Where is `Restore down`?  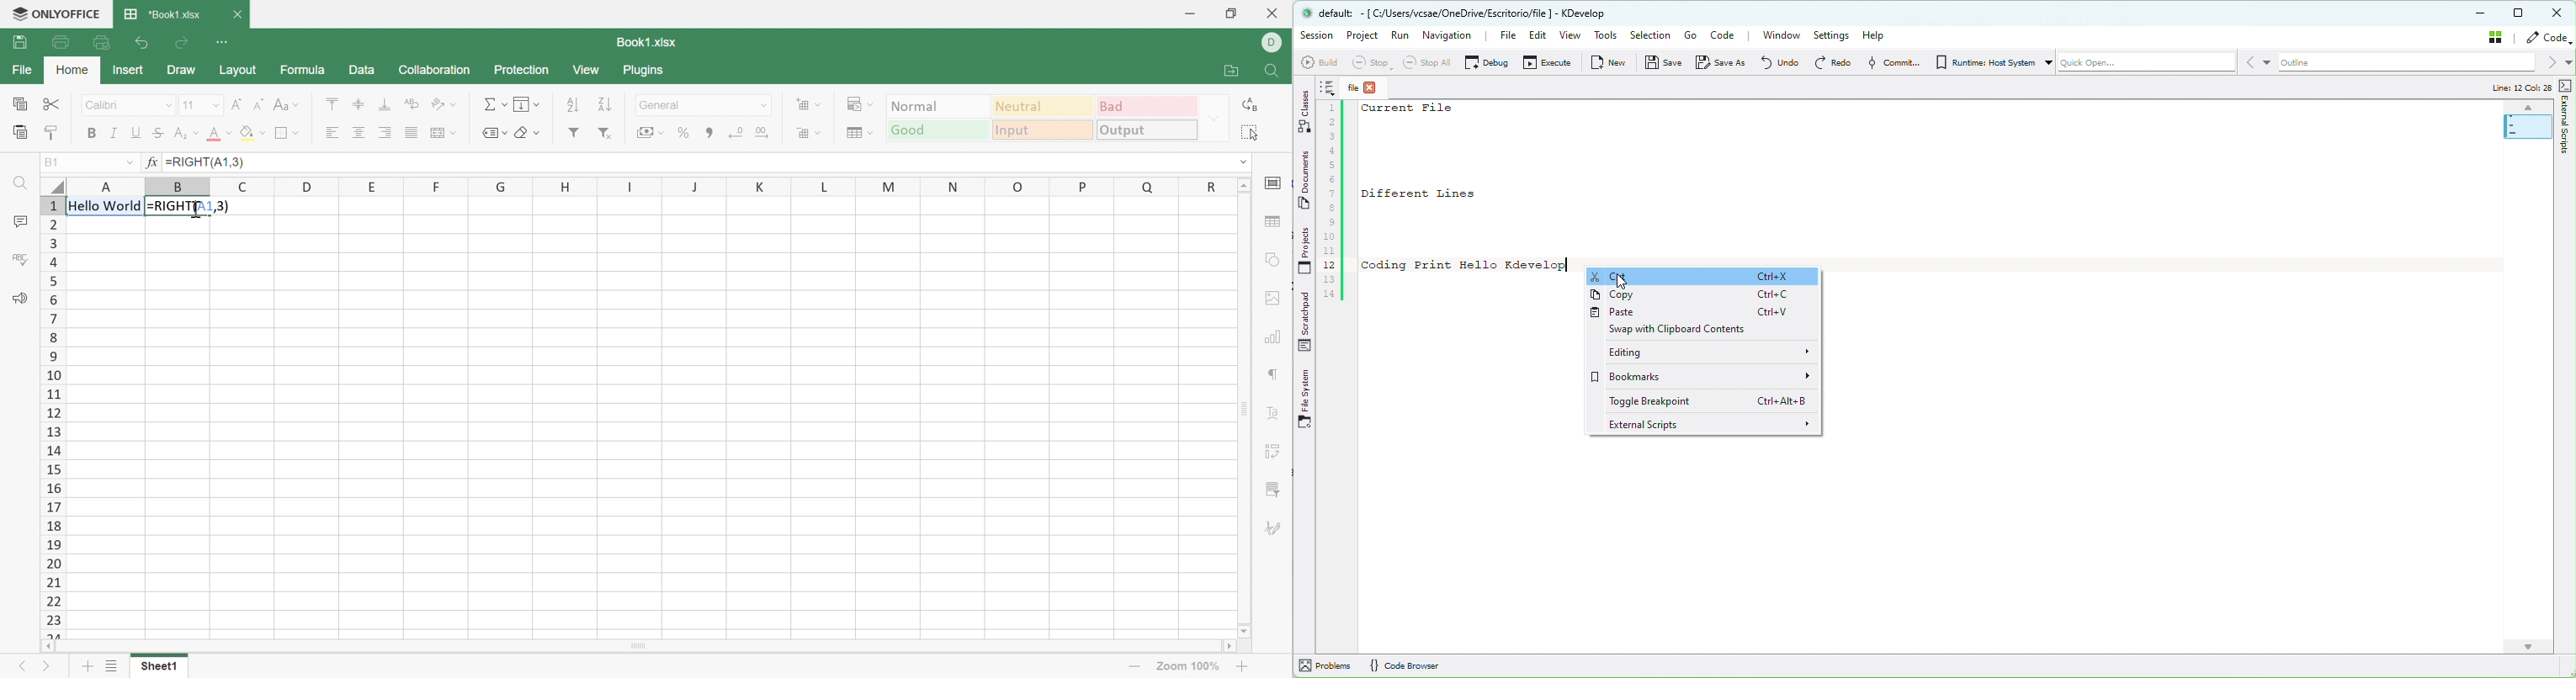
Restore down is located at coordinates (1231, 14).